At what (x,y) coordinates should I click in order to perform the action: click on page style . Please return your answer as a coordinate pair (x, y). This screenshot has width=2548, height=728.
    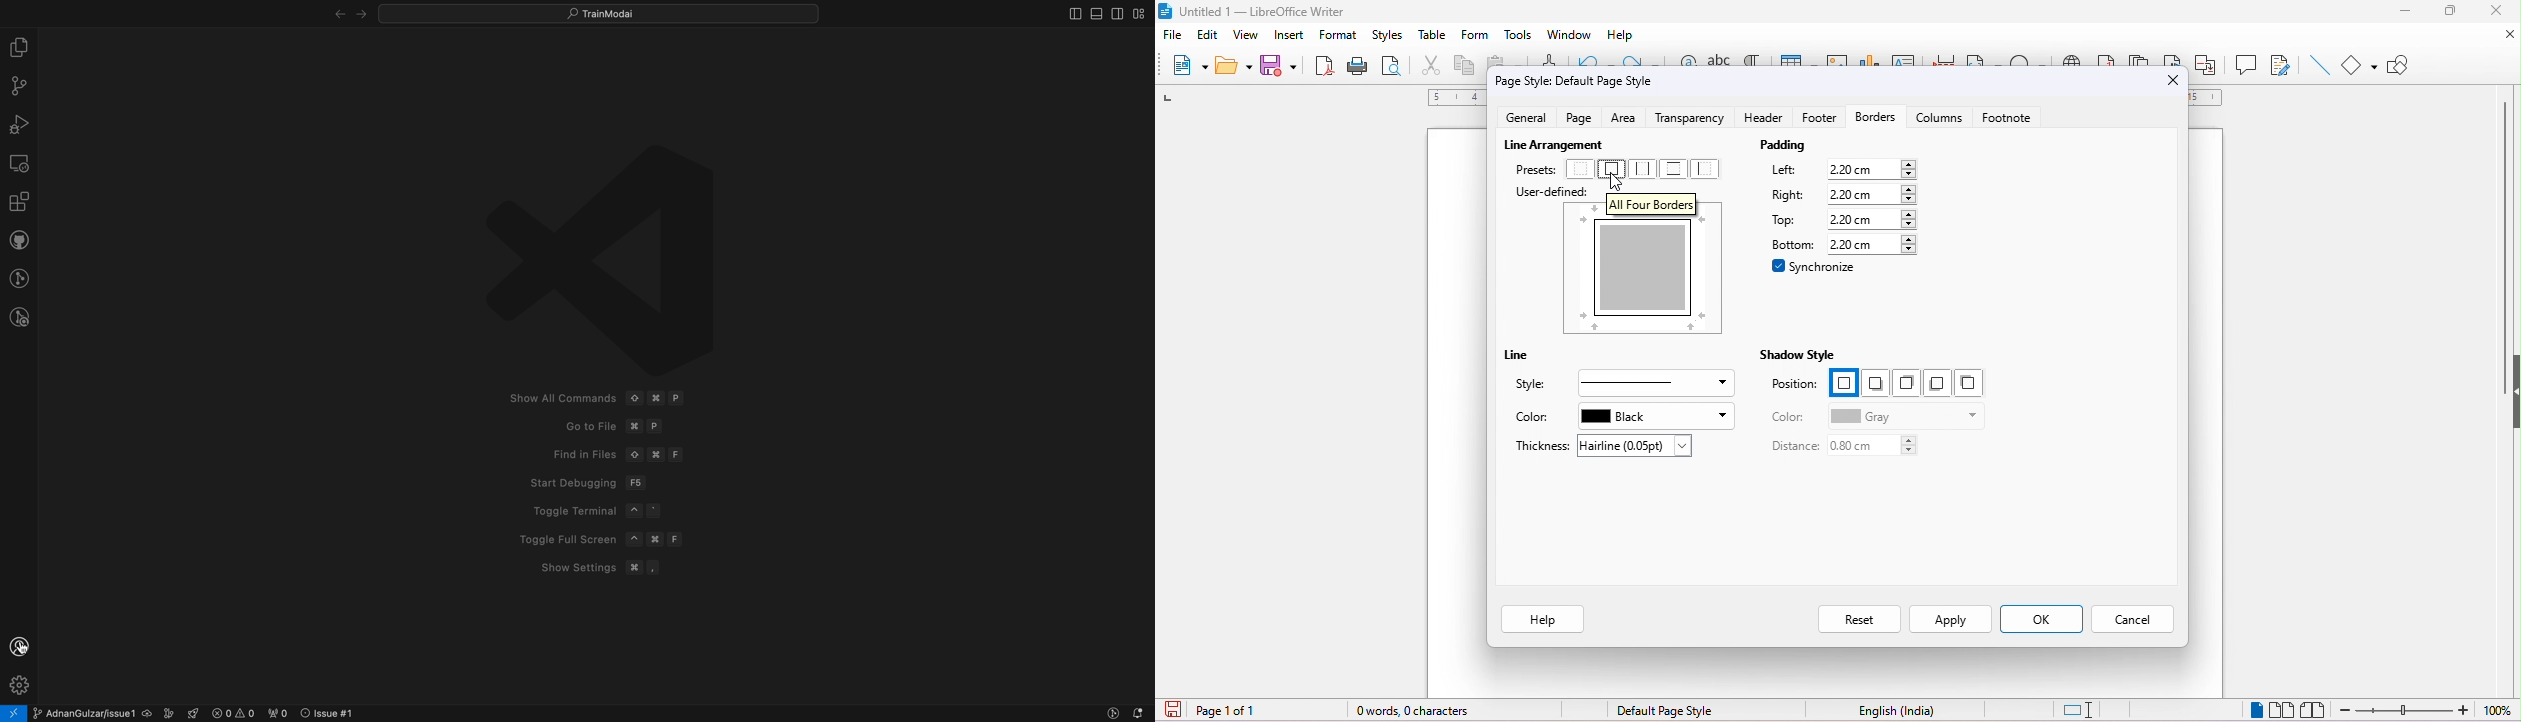
    Looking at the image, I should click on (1663, 709).